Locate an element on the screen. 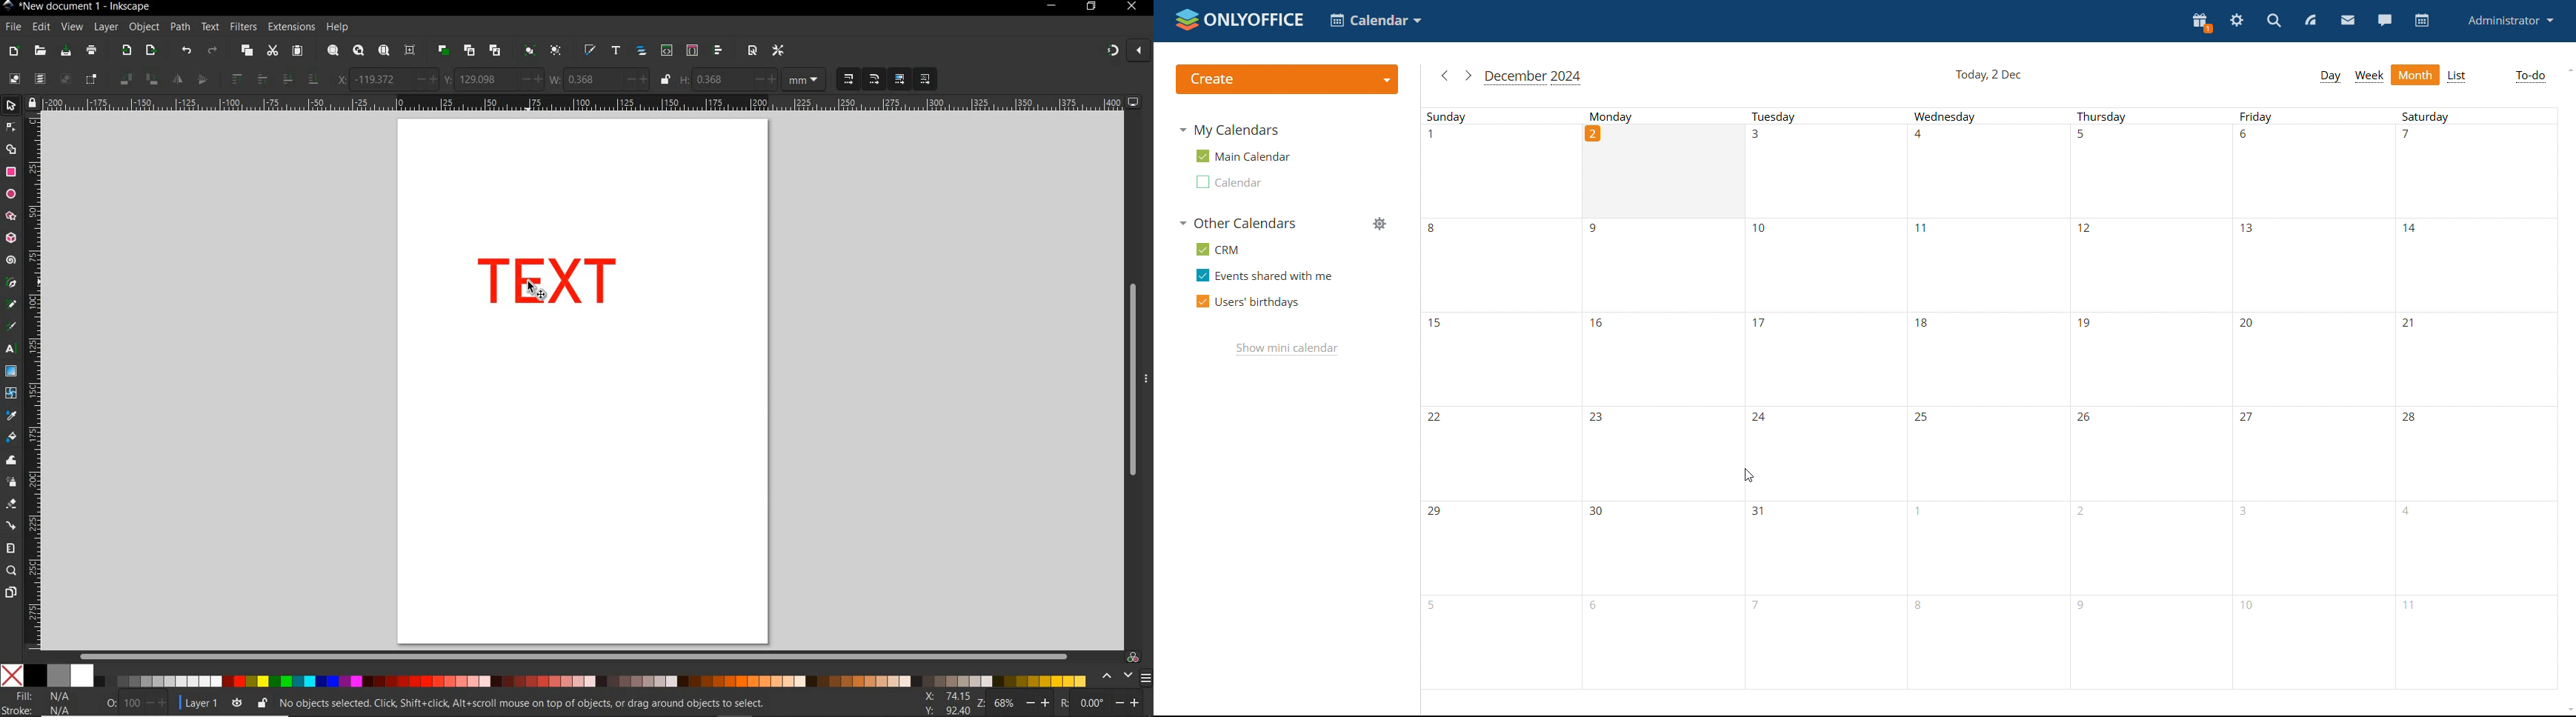 This screenshot has width=2576, height=728. OPEN SELECTORS is located at coordinates (692, 50).